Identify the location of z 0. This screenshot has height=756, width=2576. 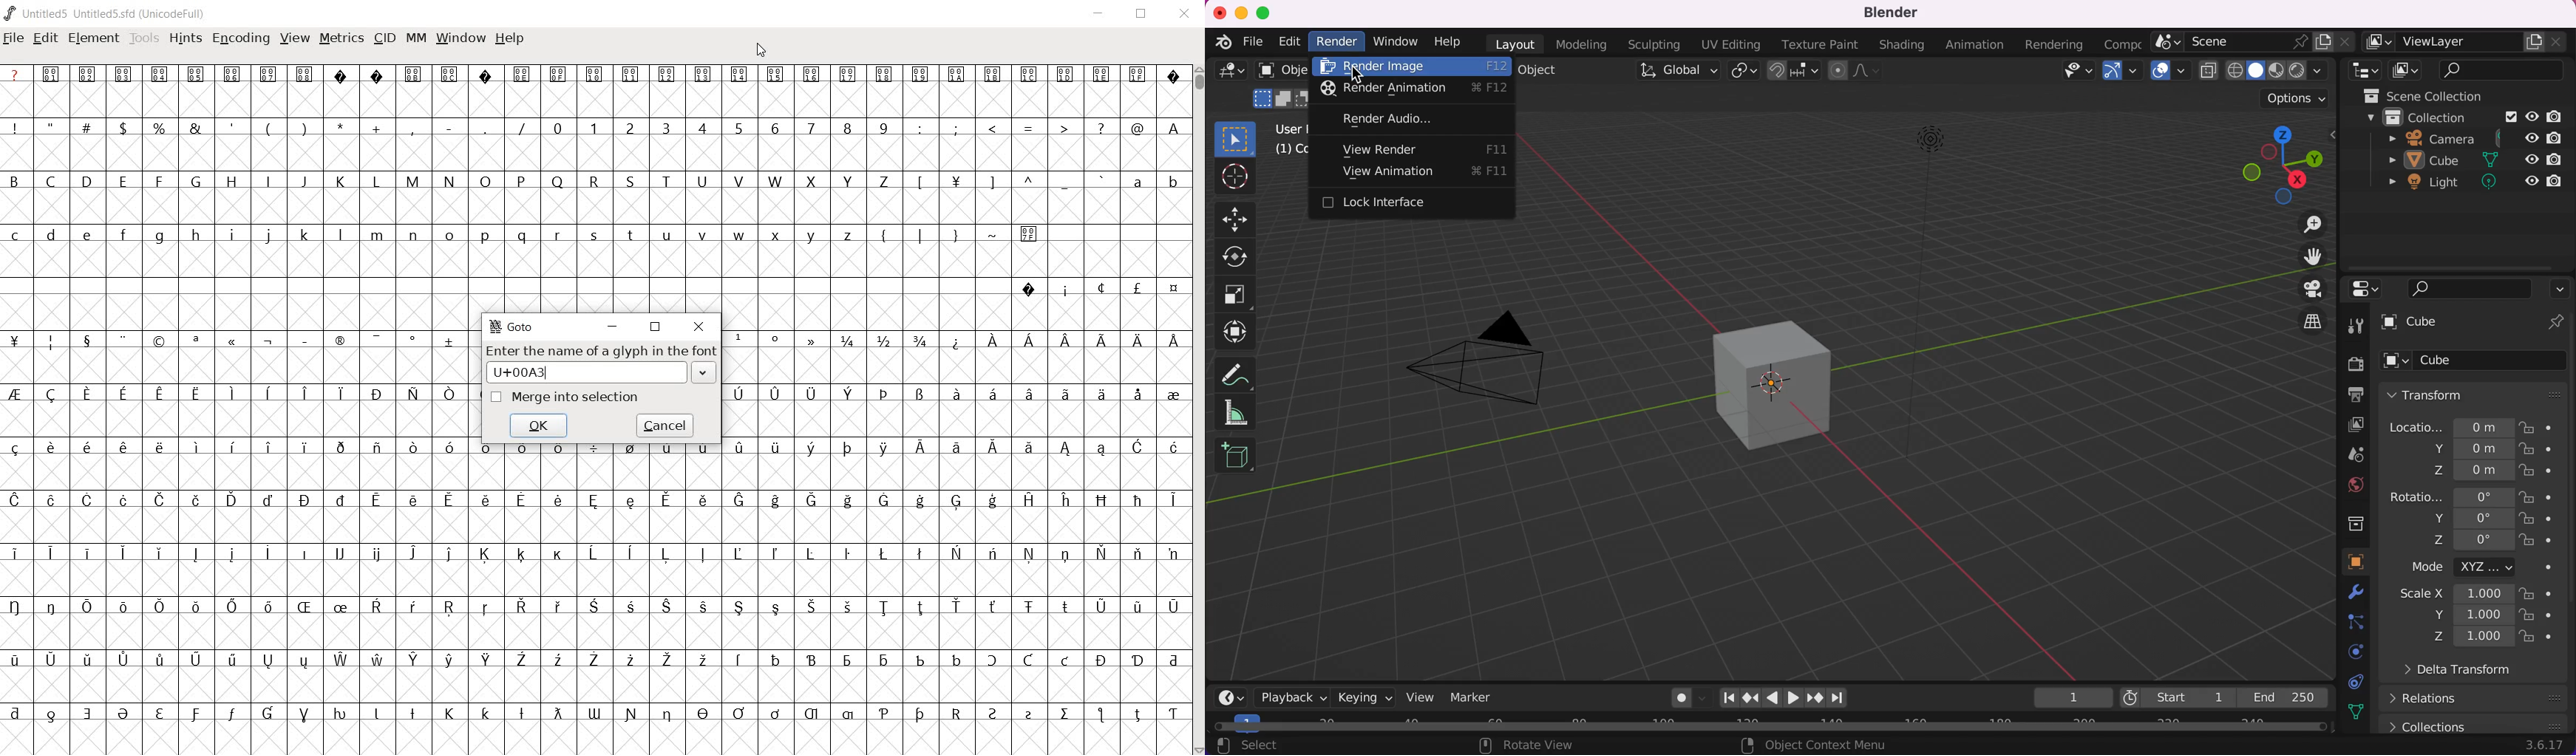
(2473, 540).